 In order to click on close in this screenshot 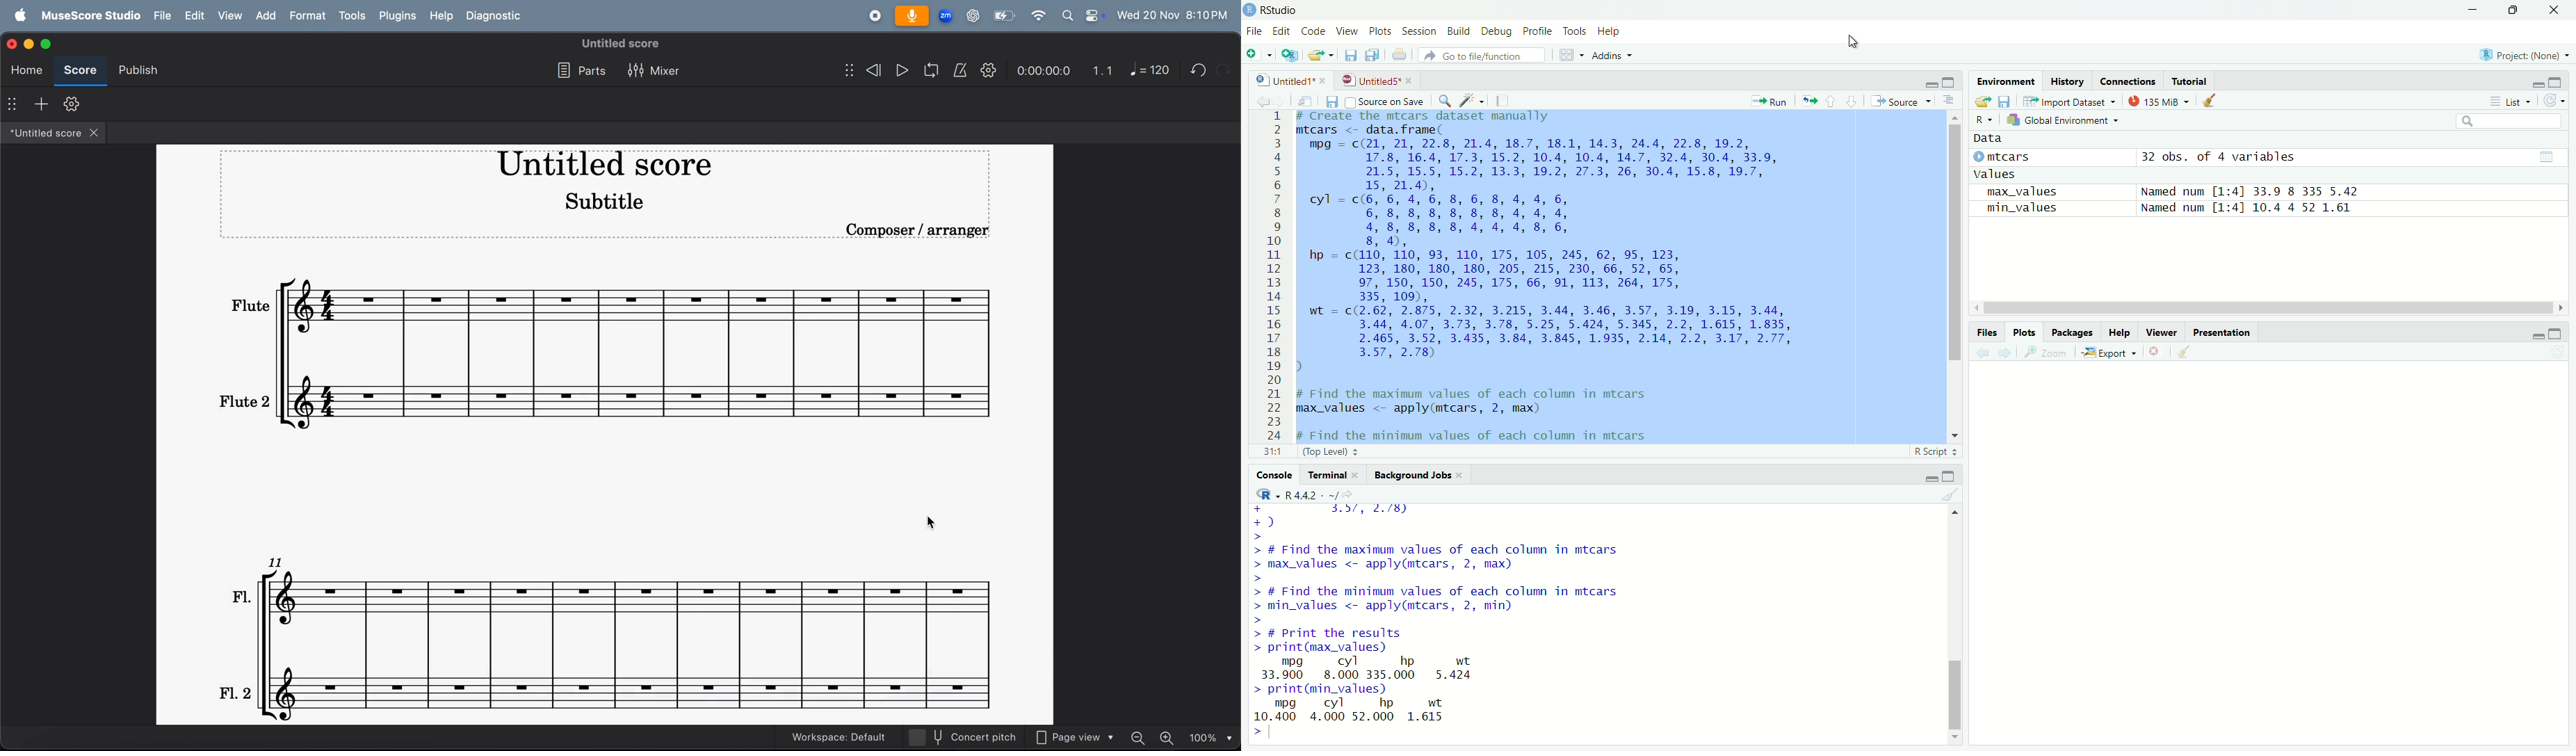, I will do `click(2157, 350)`.